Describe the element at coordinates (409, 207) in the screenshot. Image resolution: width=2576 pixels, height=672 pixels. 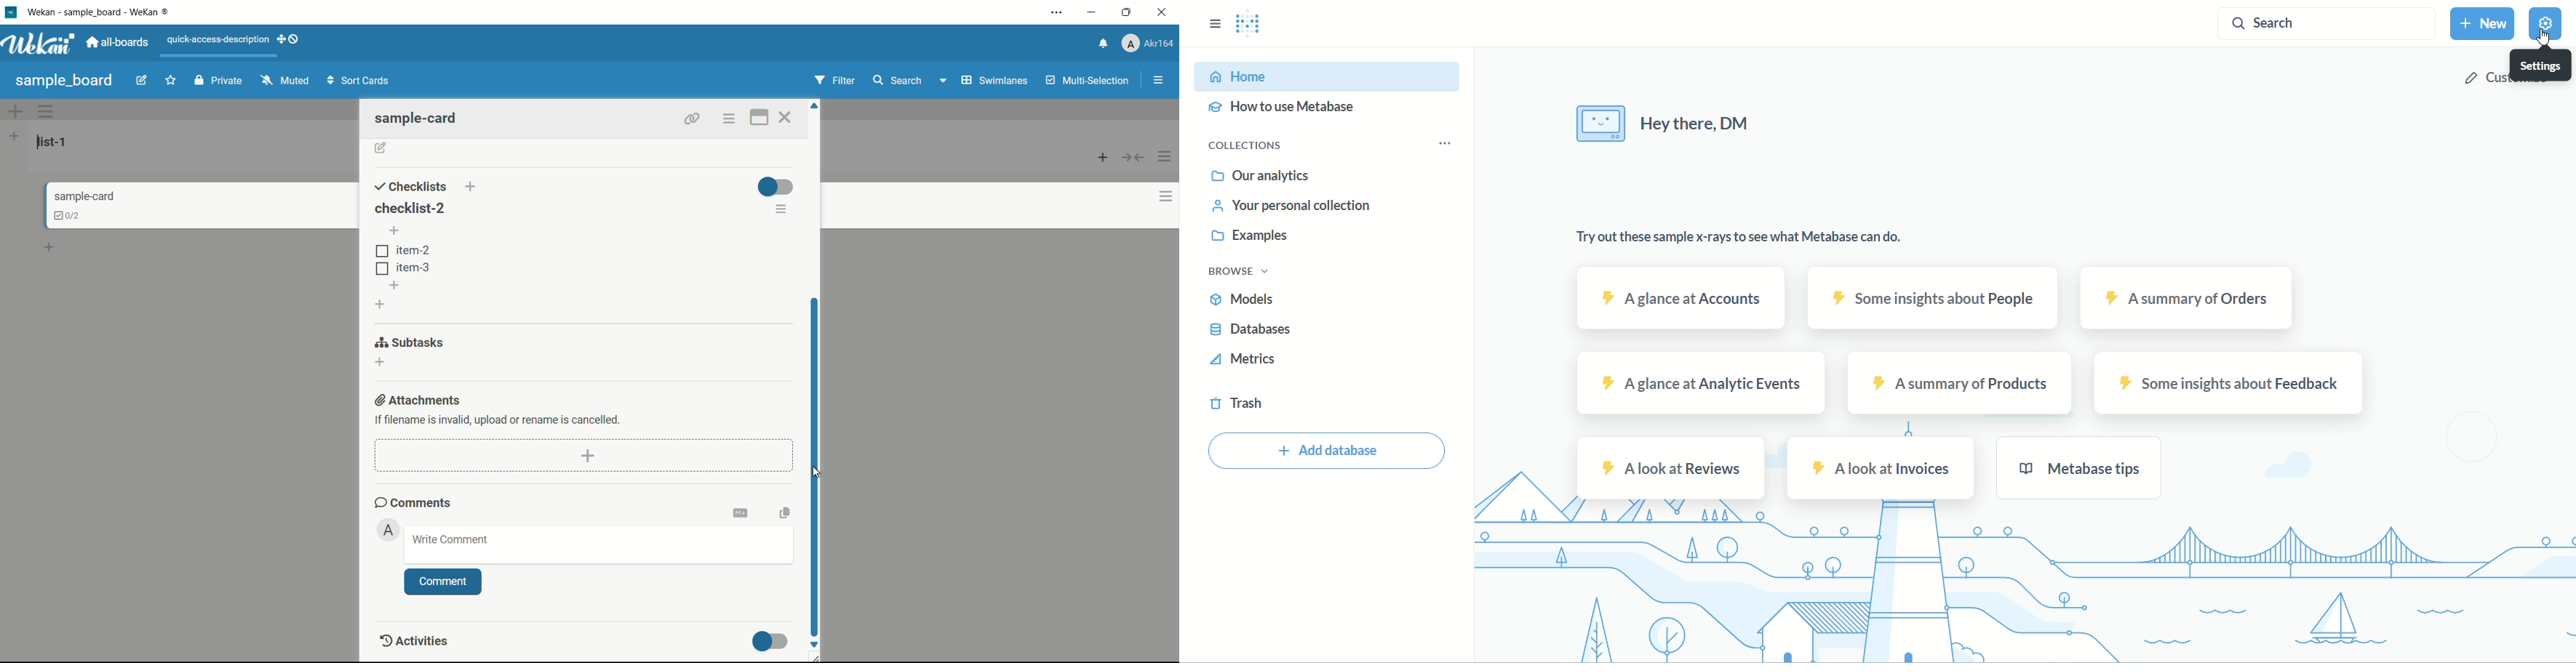
I see `checklist-2` at that location.